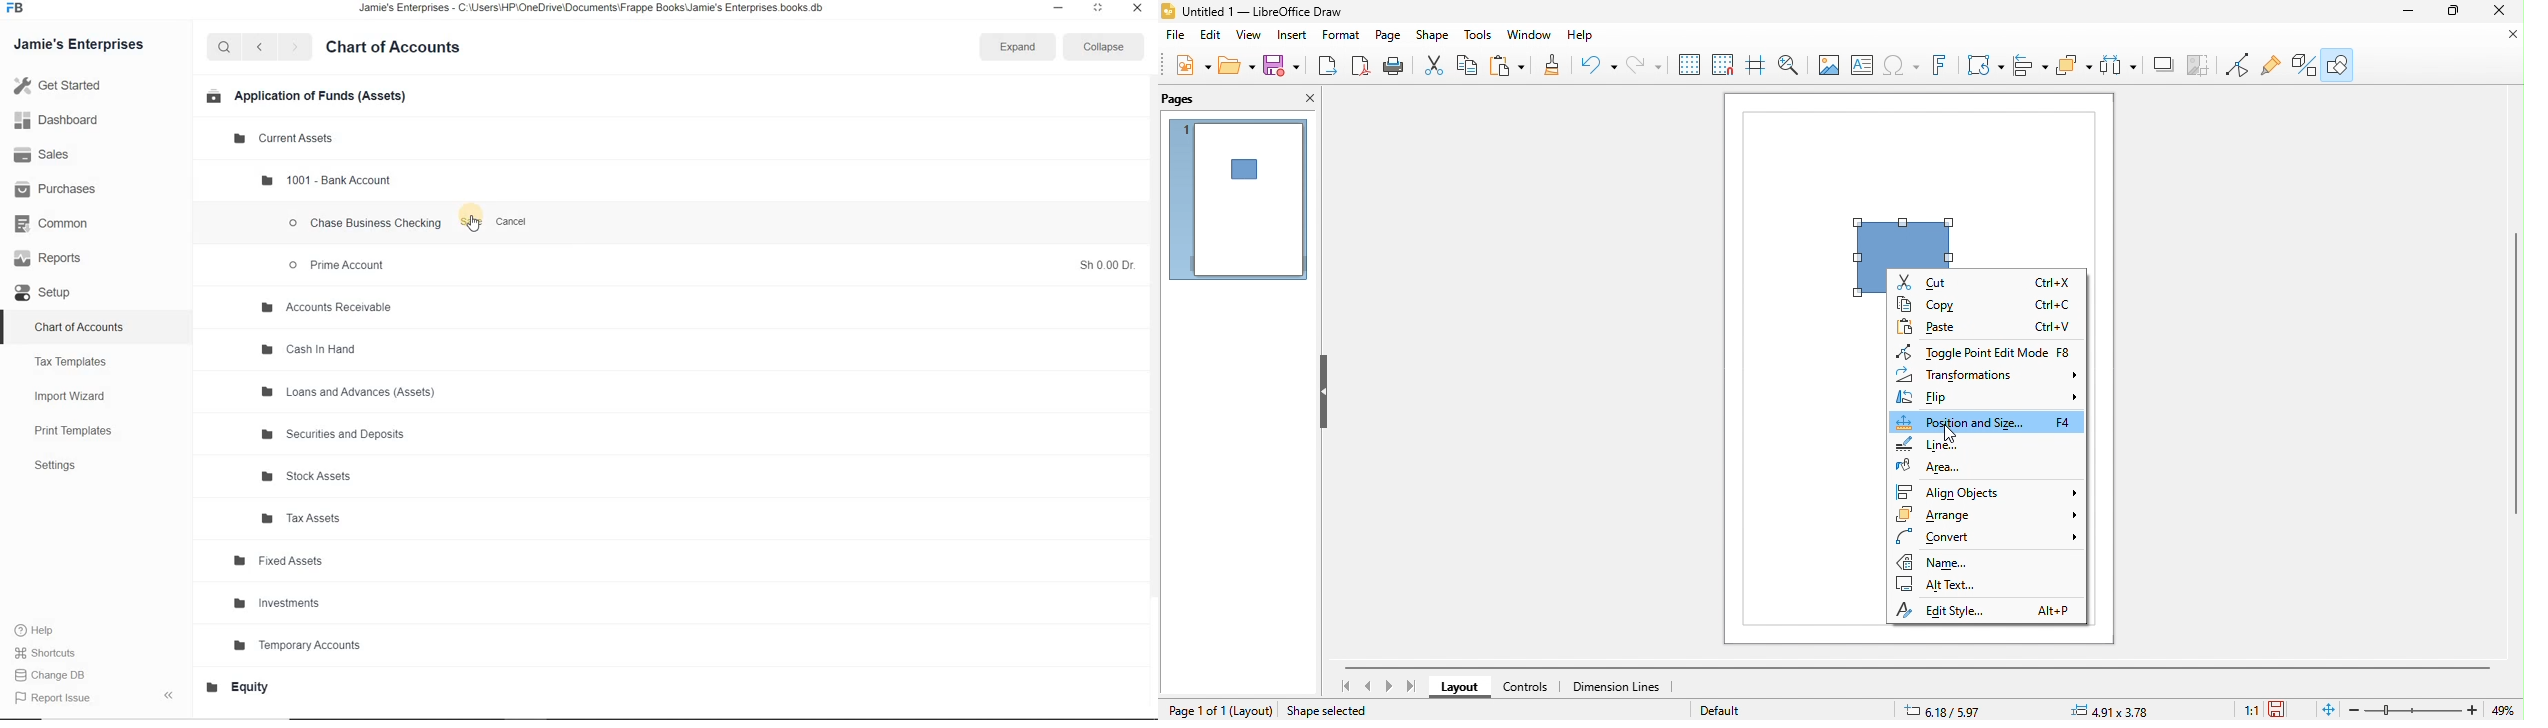  I want to click on zoom, so click(2415, 710).